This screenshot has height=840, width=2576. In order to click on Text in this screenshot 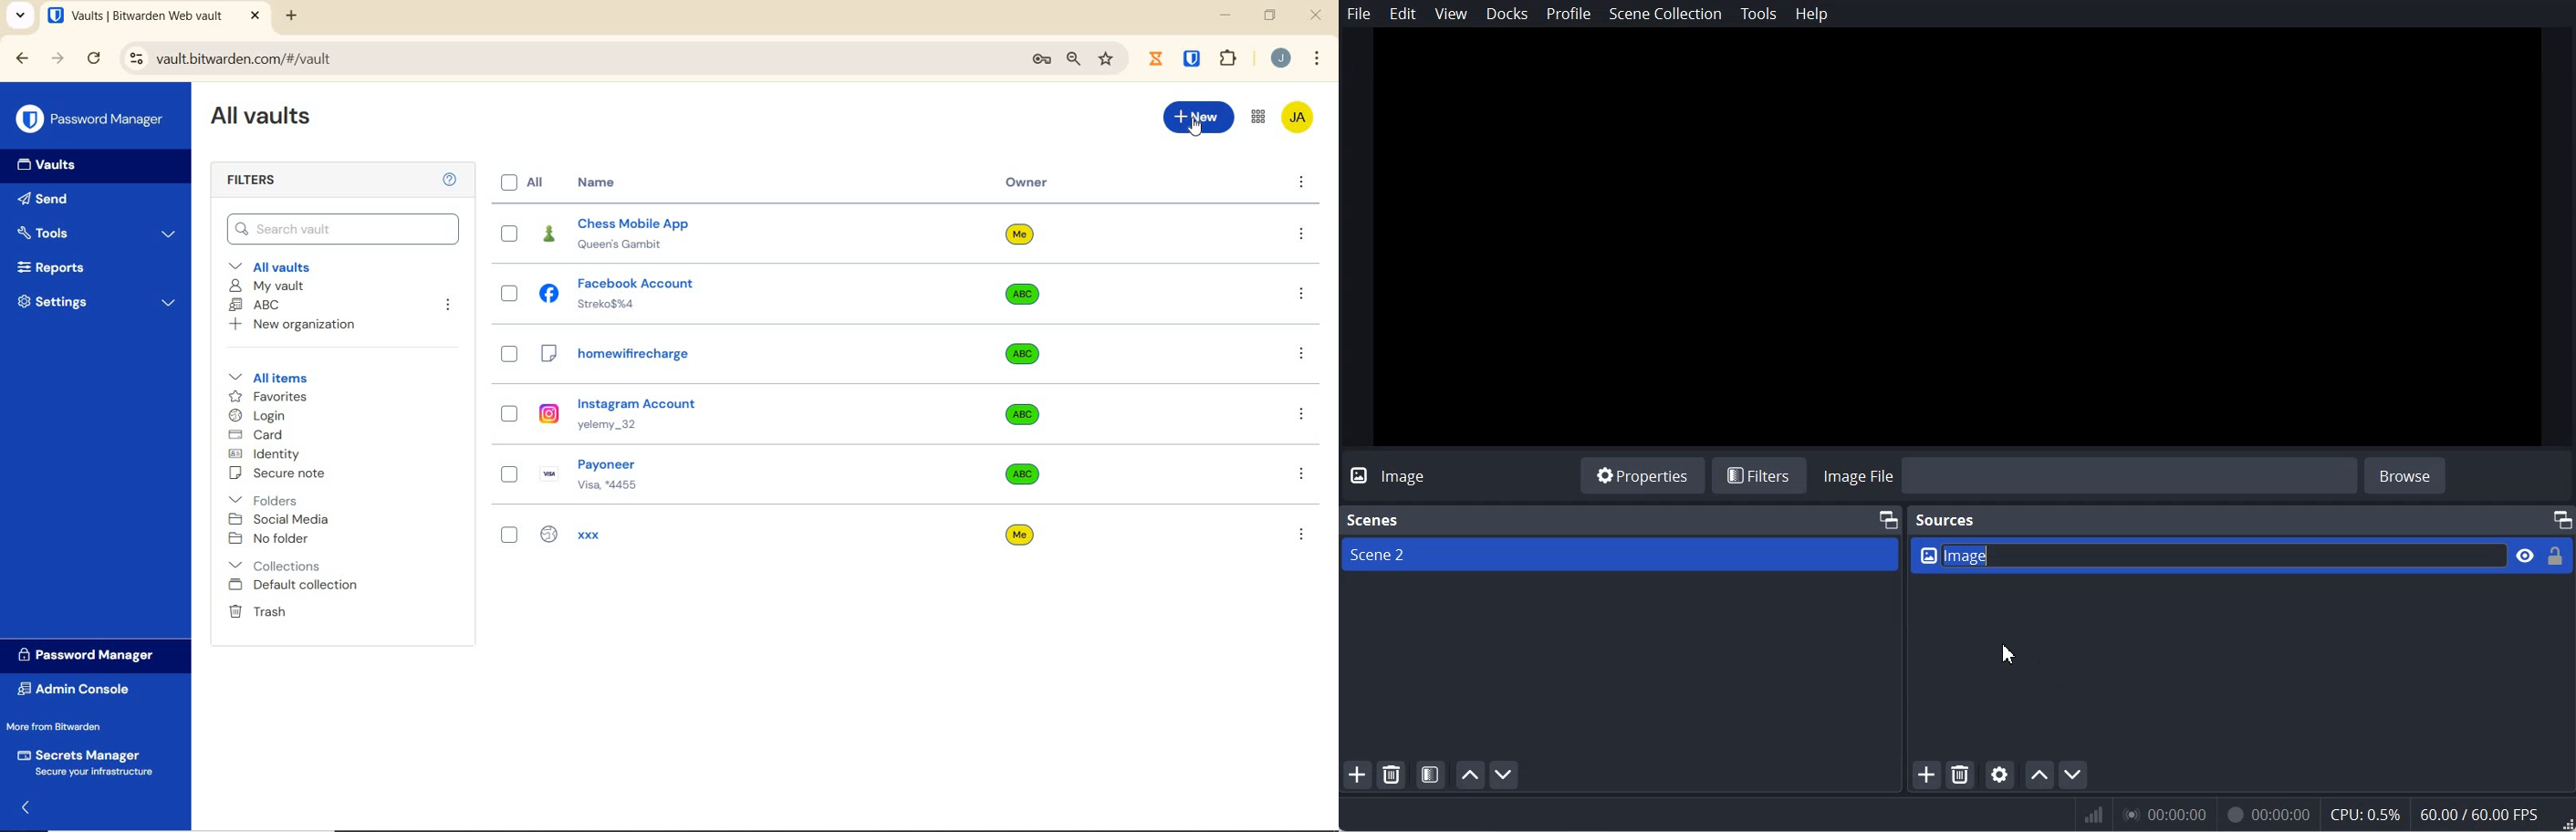, I will do `click(1417, 475)`.